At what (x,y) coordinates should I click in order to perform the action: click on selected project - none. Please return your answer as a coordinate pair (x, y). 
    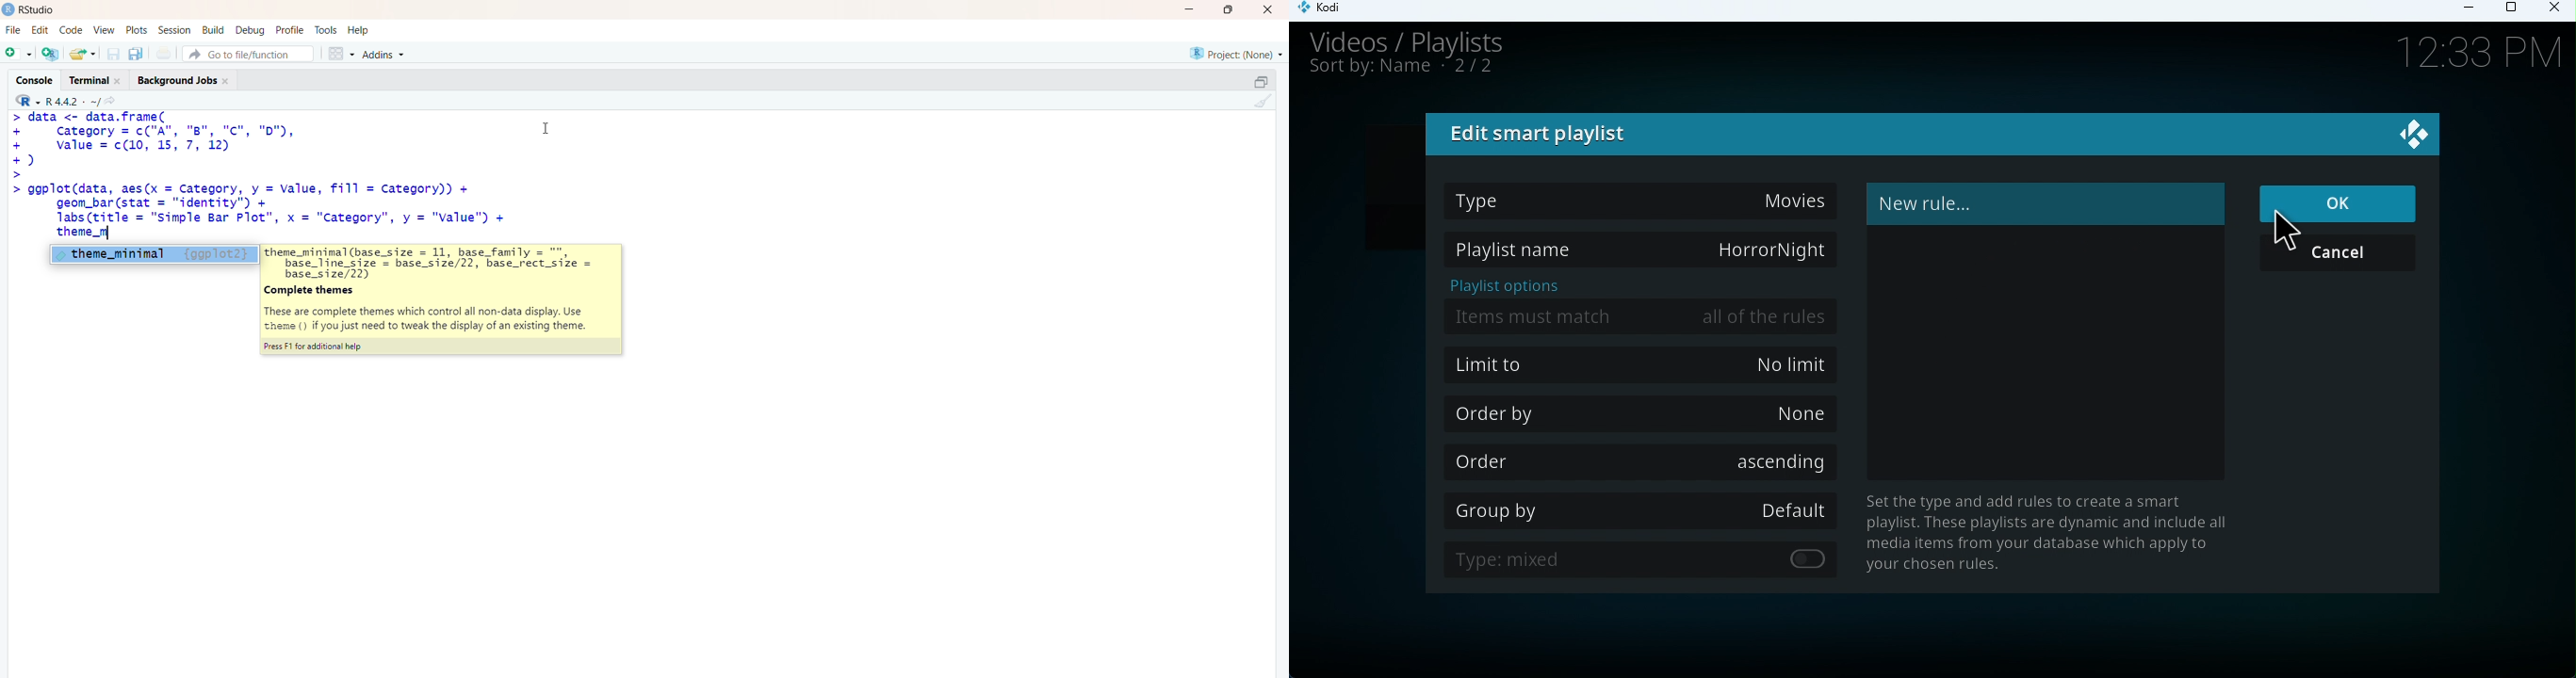
    Looking at the image, I should click on (1239, 53).